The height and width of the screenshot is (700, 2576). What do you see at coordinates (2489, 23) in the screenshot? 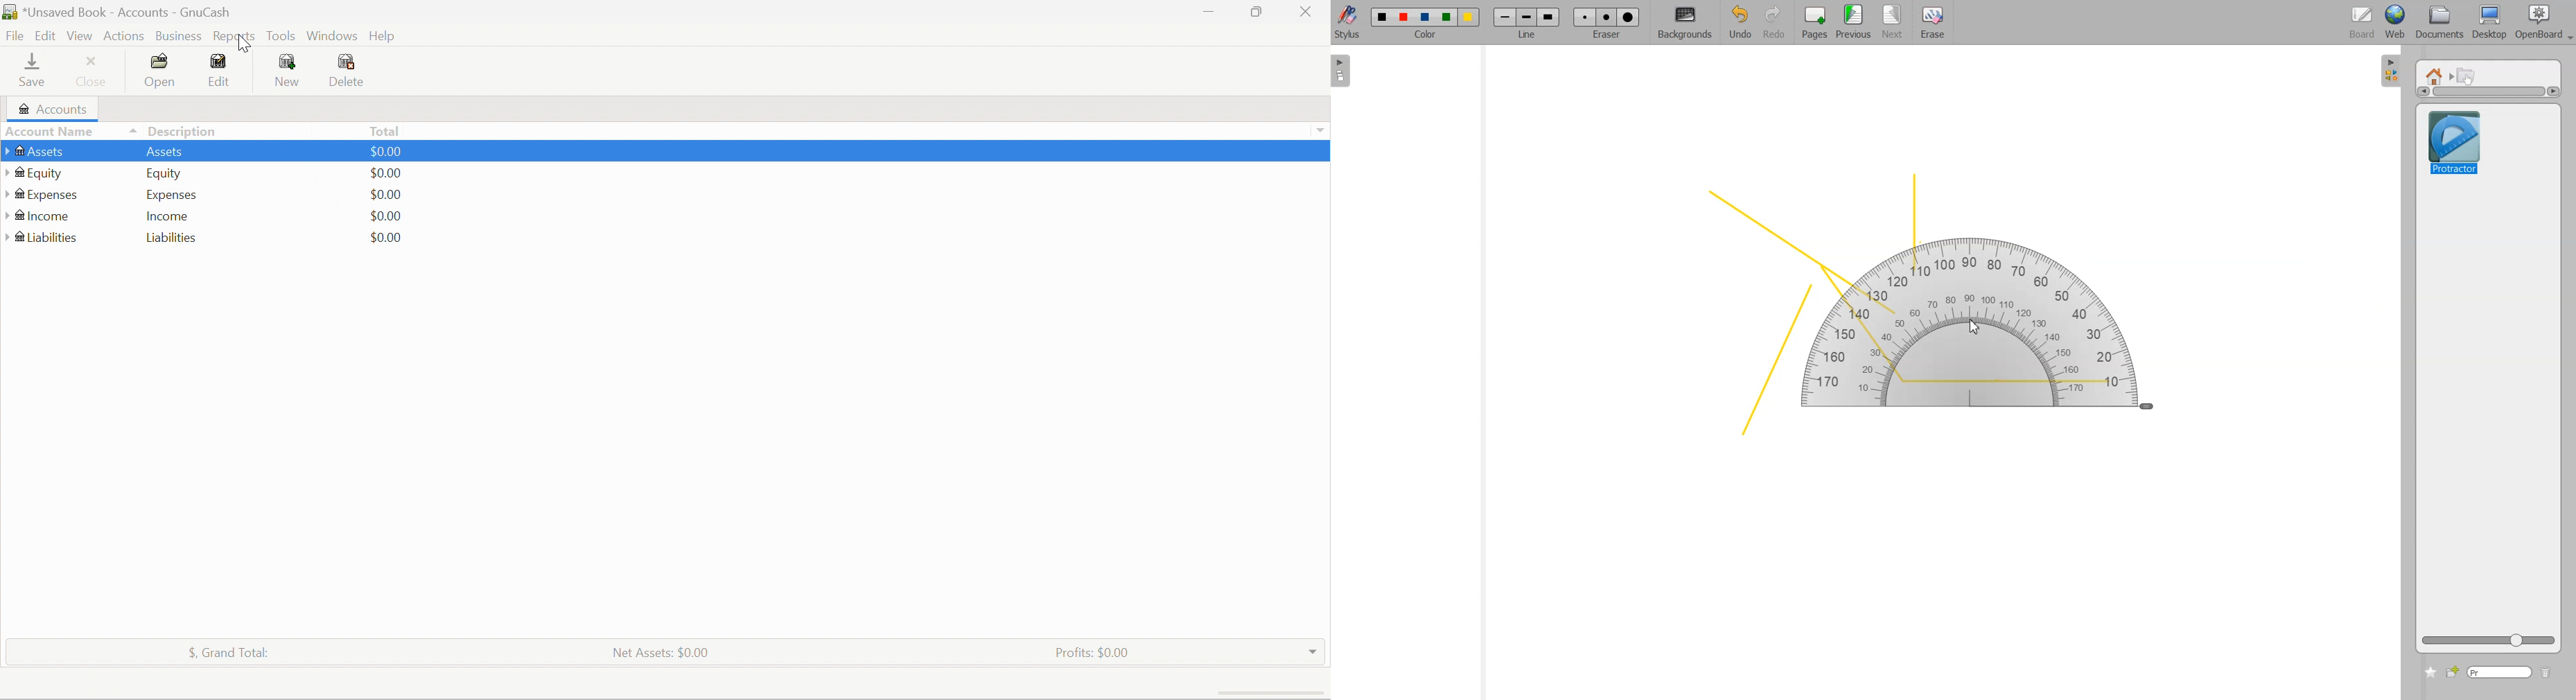
I see `Desktop` at bounding box center [2489, 23].